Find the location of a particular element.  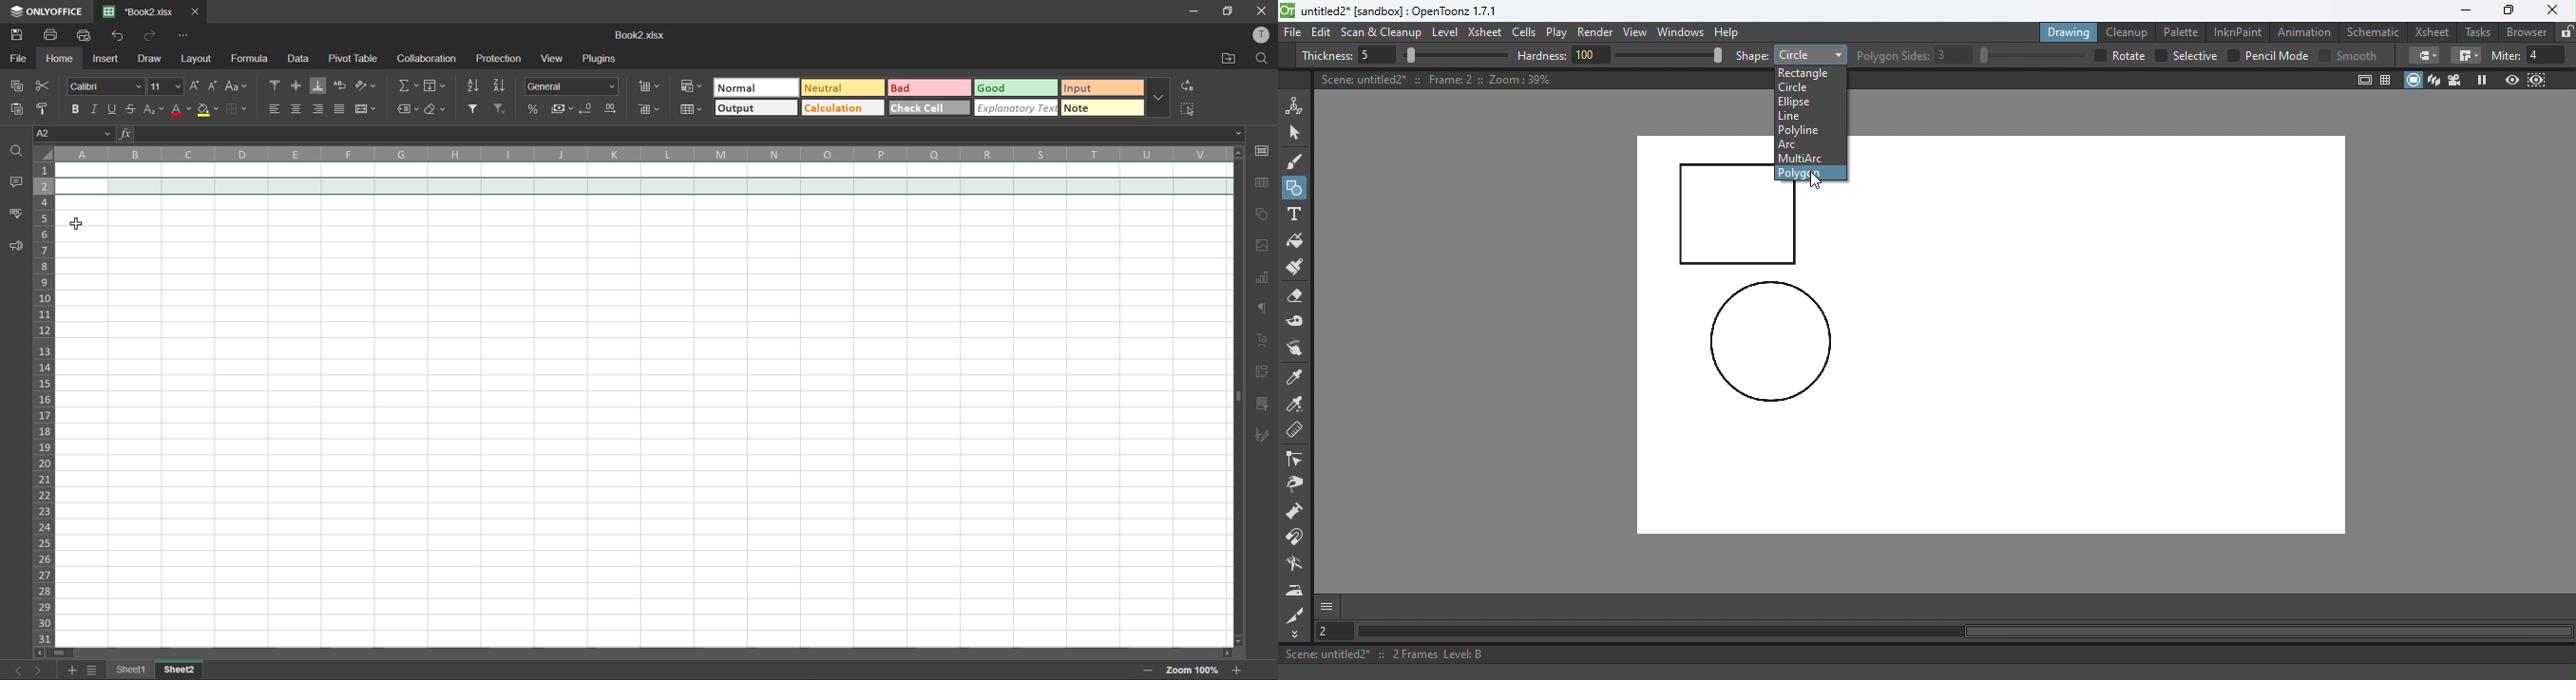

Animation is located at coordinates (2307, 30).